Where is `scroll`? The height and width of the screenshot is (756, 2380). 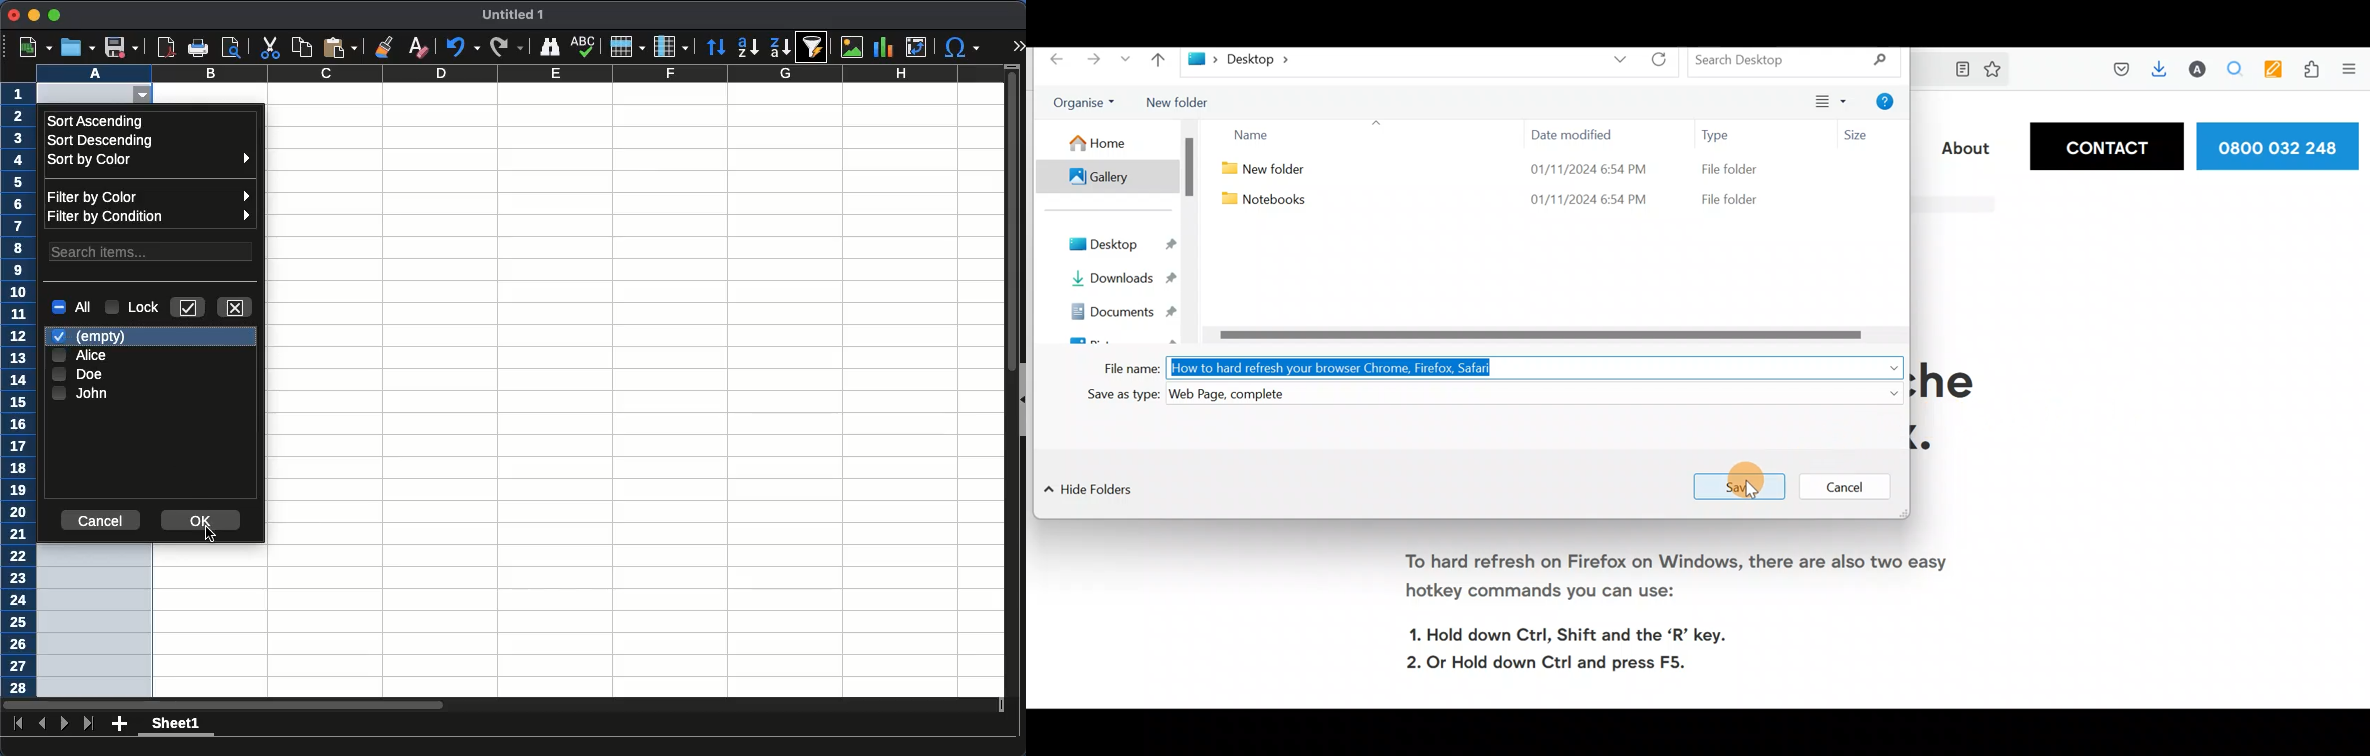 scroll is located at coordinates (1005, 389).